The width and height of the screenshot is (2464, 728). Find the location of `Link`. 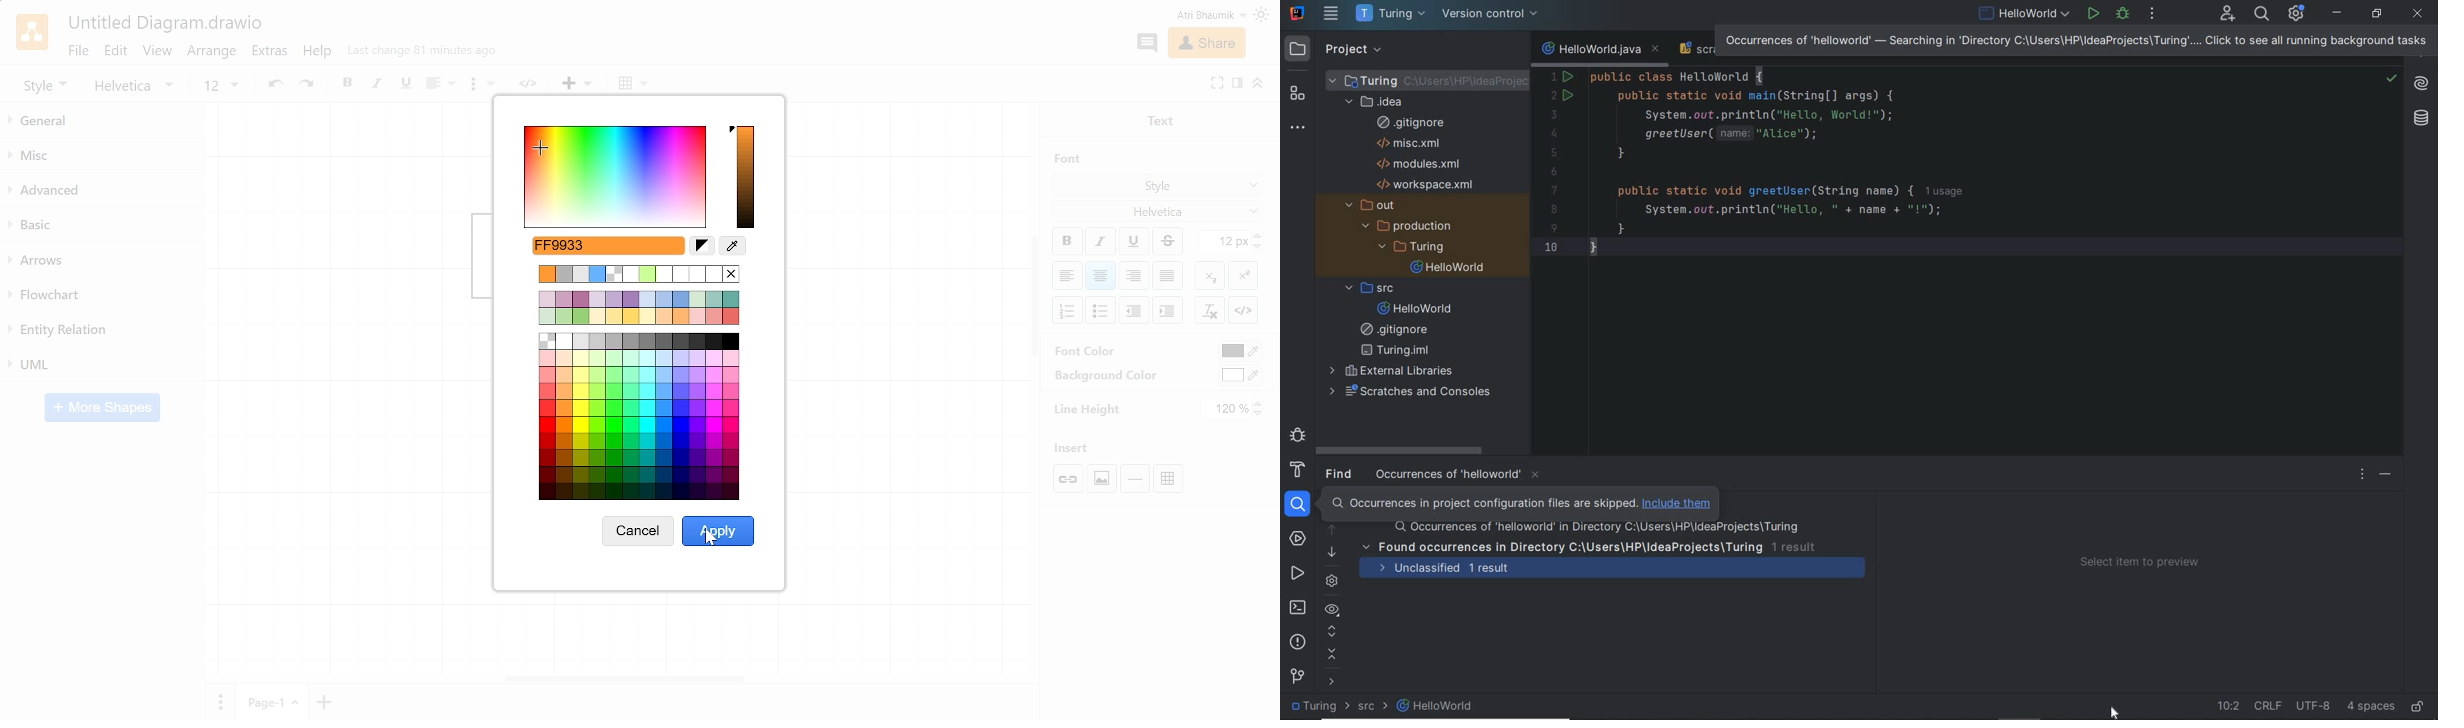

Link is located at coordinates (1070, 479).